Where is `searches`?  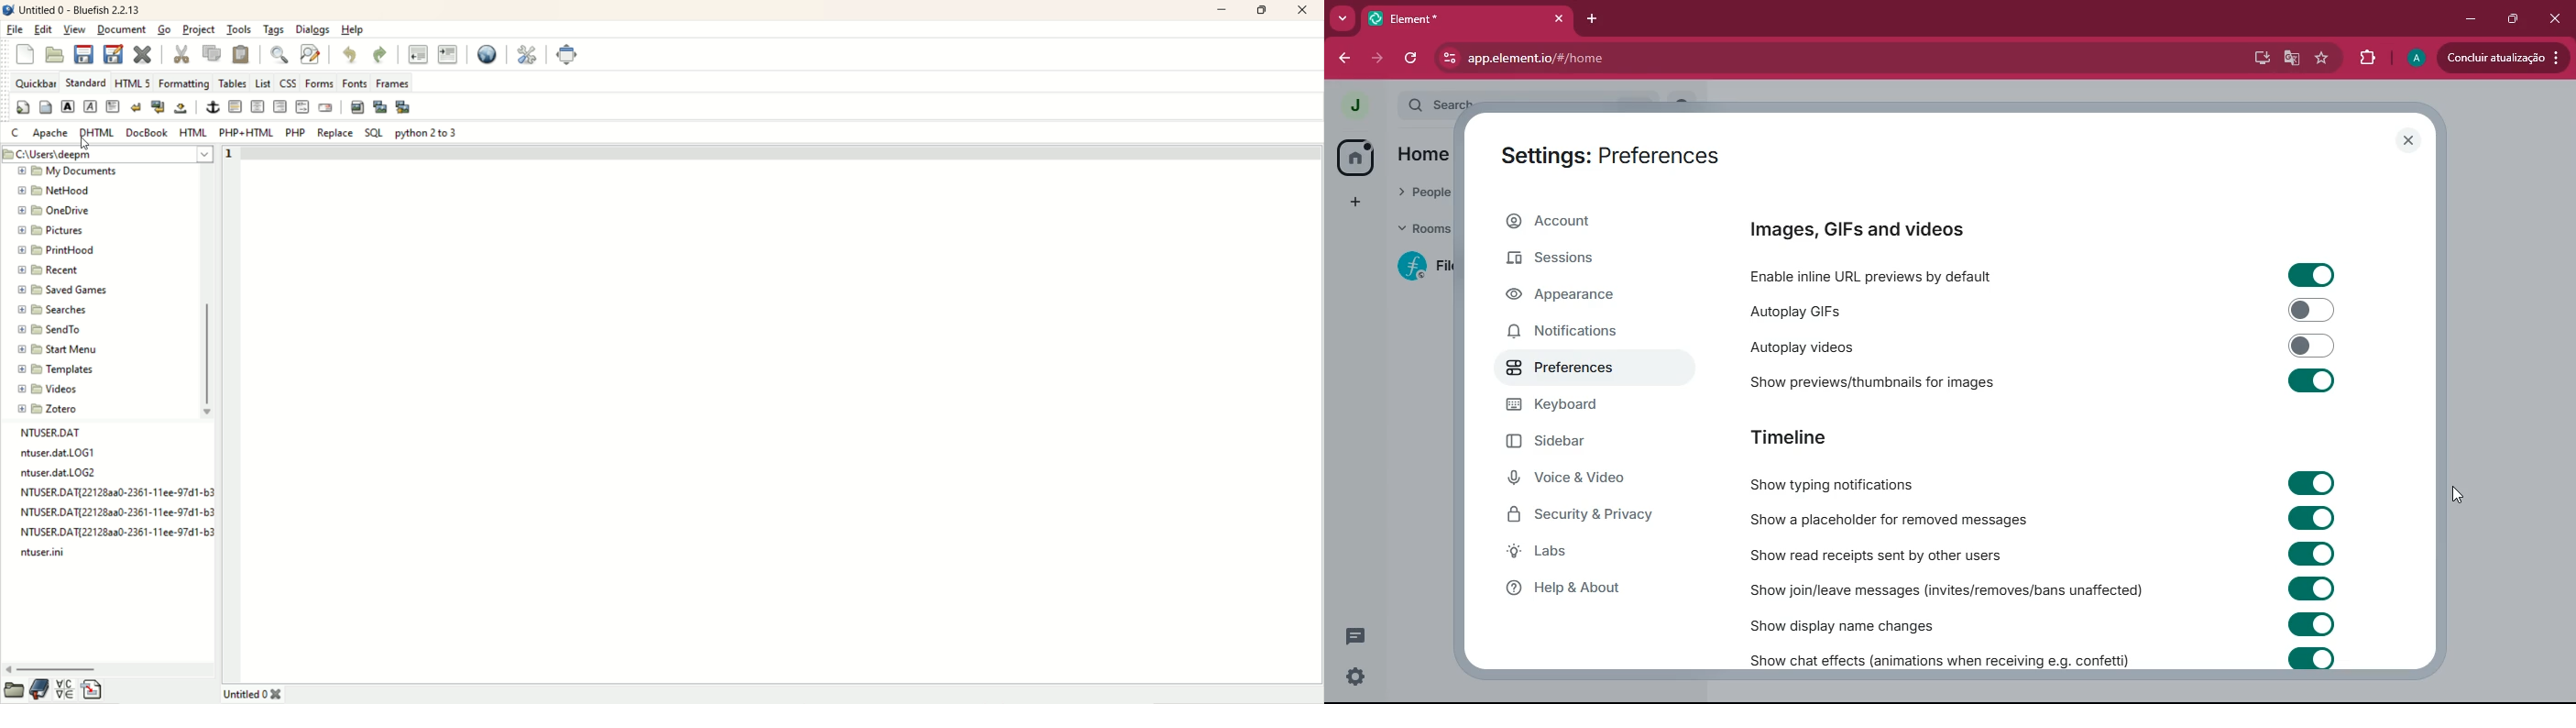
searches is located at coordinates (52, 310).